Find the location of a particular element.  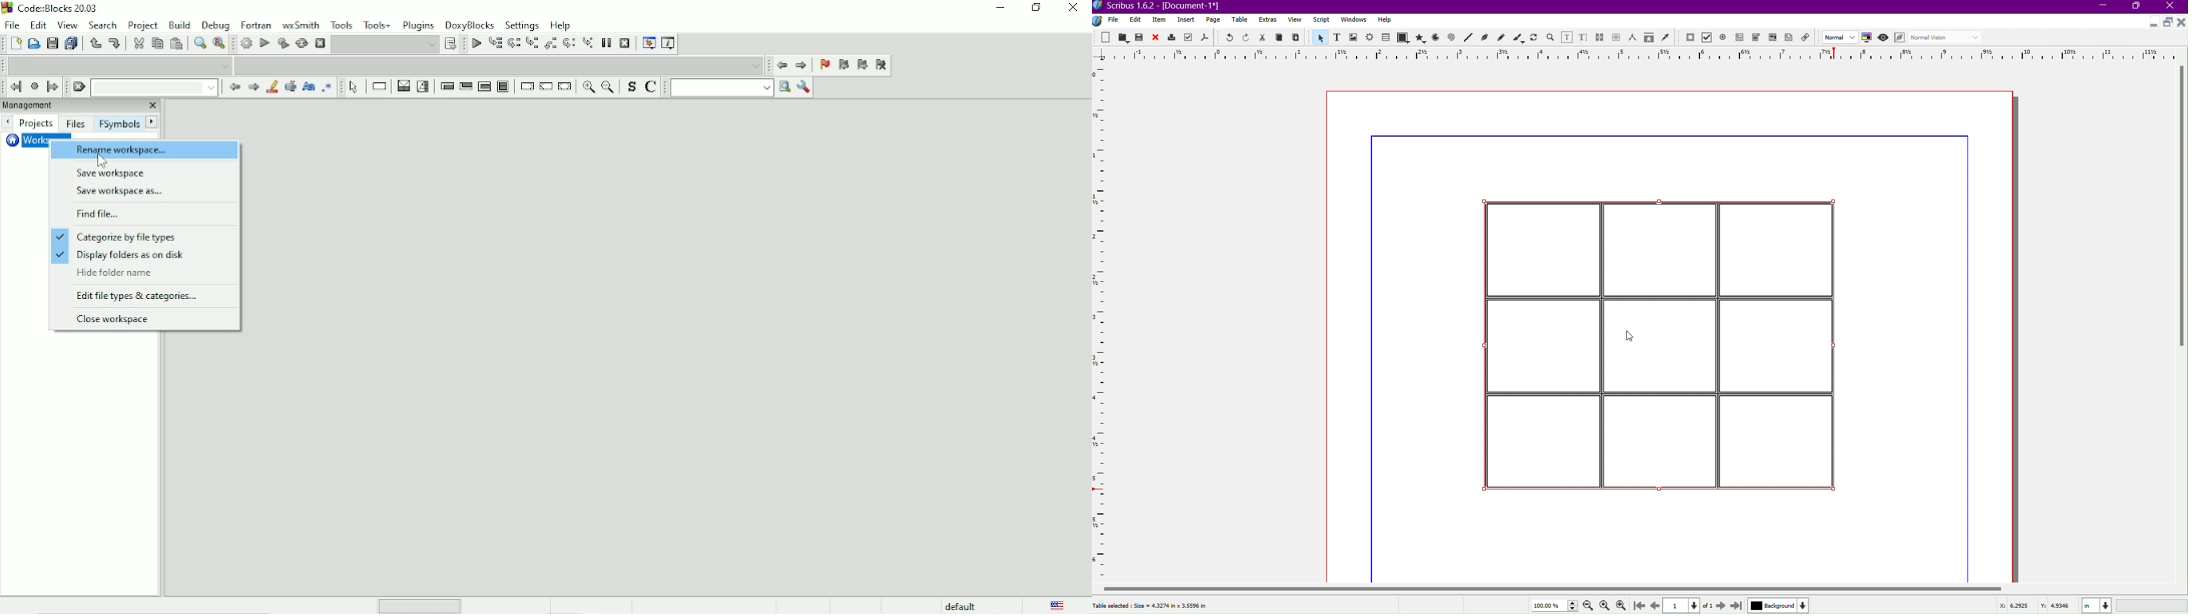

Zoom Value is located at coordinates (1552, 604).